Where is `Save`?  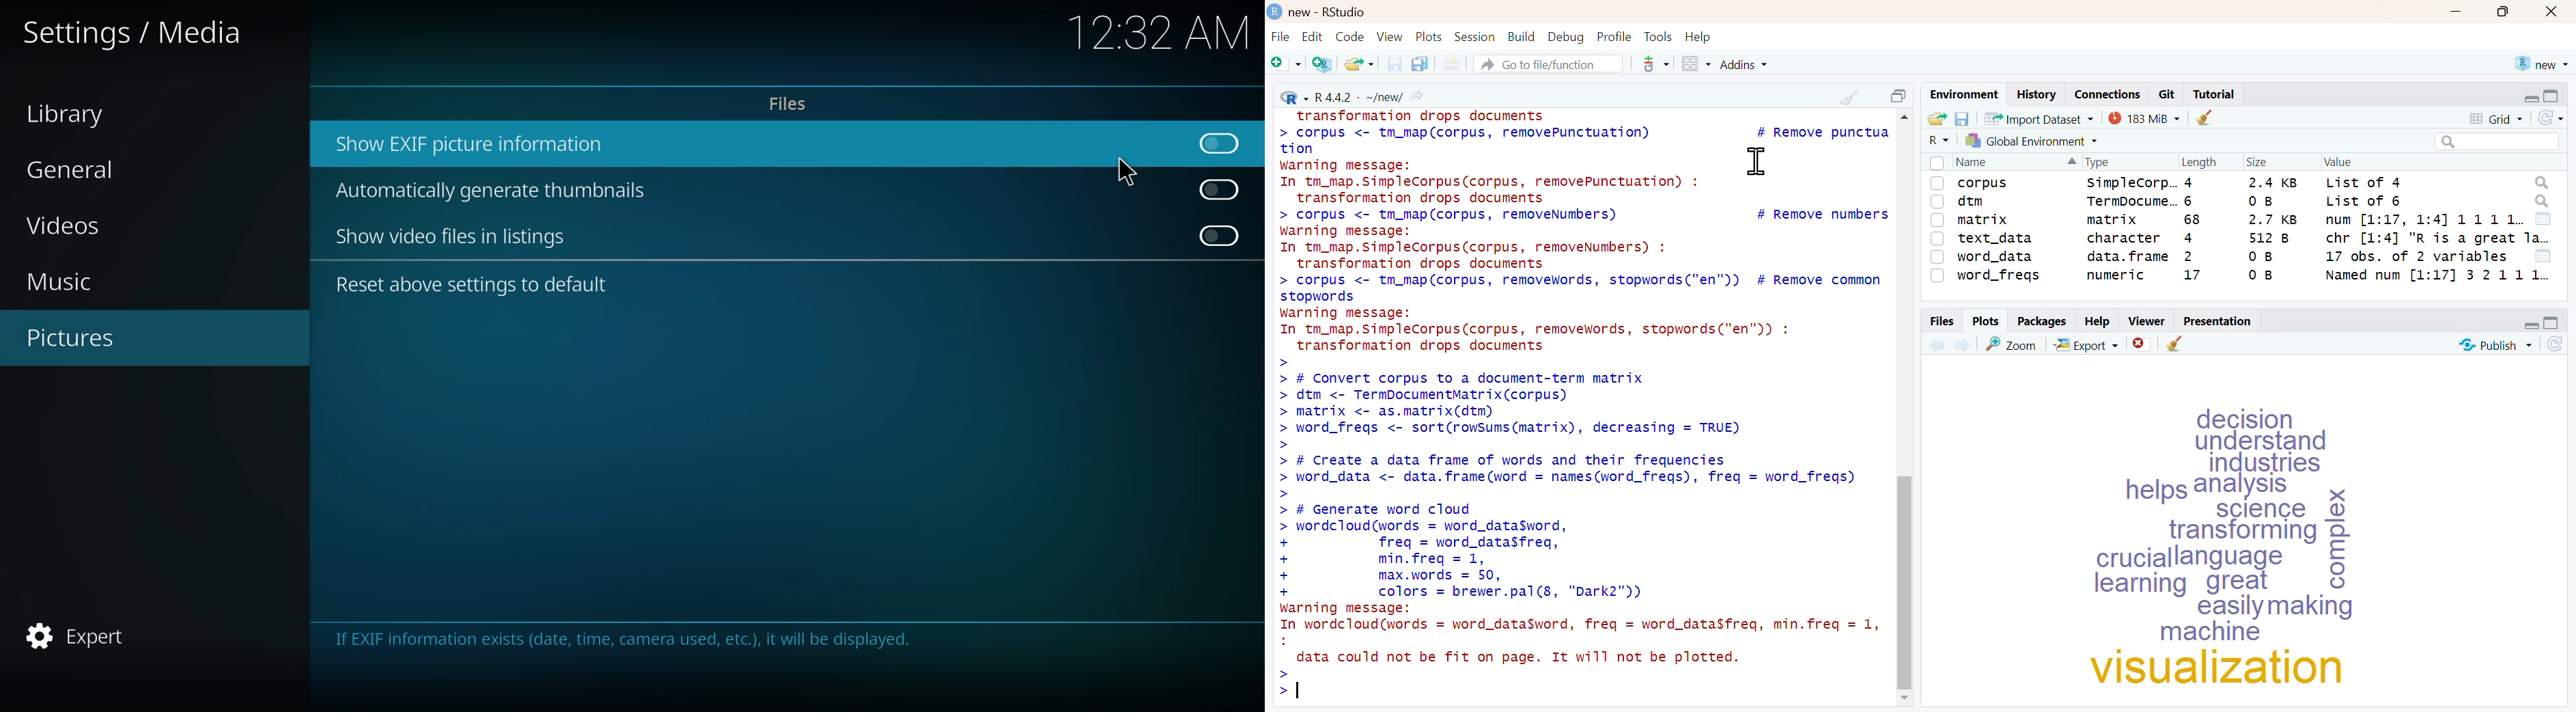
Save is located at coordinates (1962, 120).